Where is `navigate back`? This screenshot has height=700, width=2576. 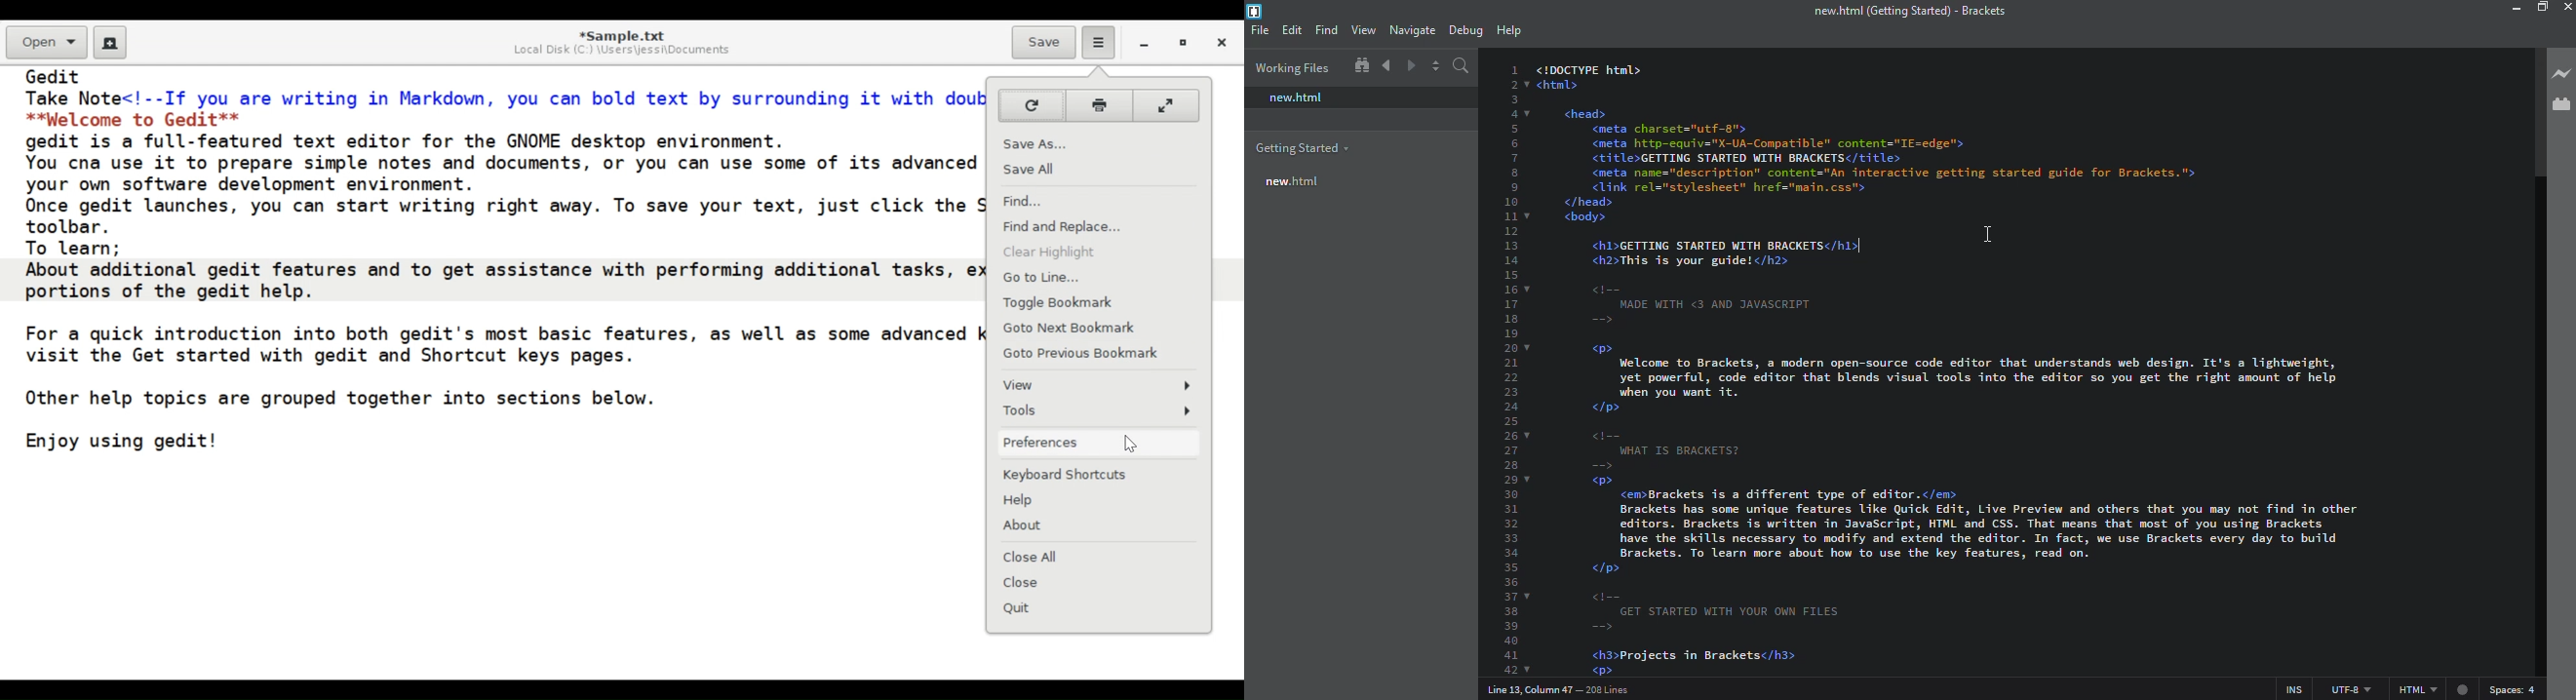 navigate back is located at coordinates (1387, 66).